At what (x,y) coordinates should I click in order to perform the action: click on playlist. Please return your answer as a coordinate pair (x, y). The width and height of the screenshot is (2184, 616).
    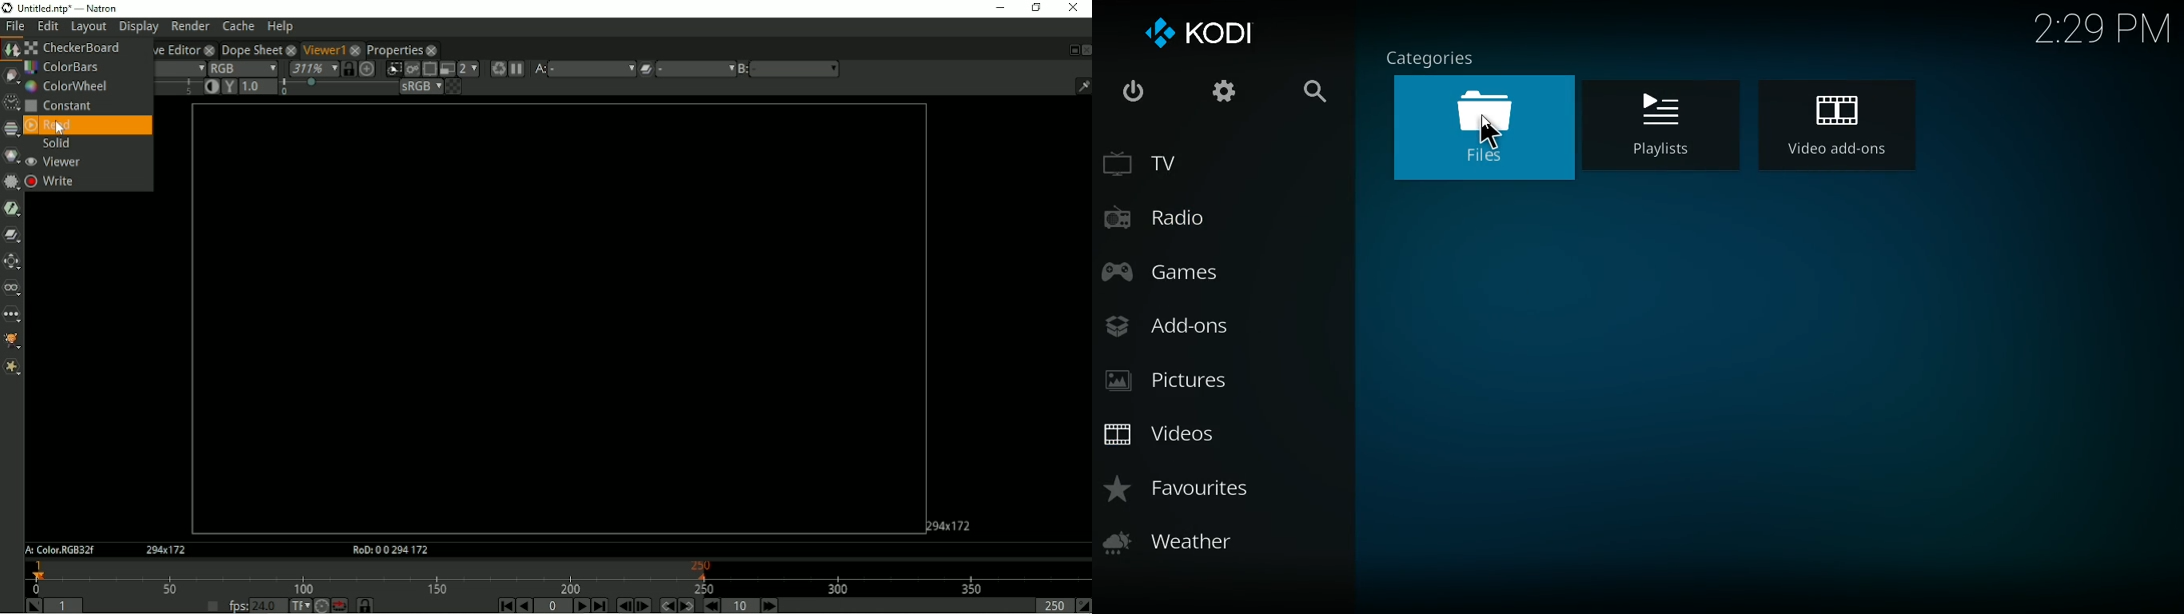
    Looking at the image, I should click on (1663, 126).